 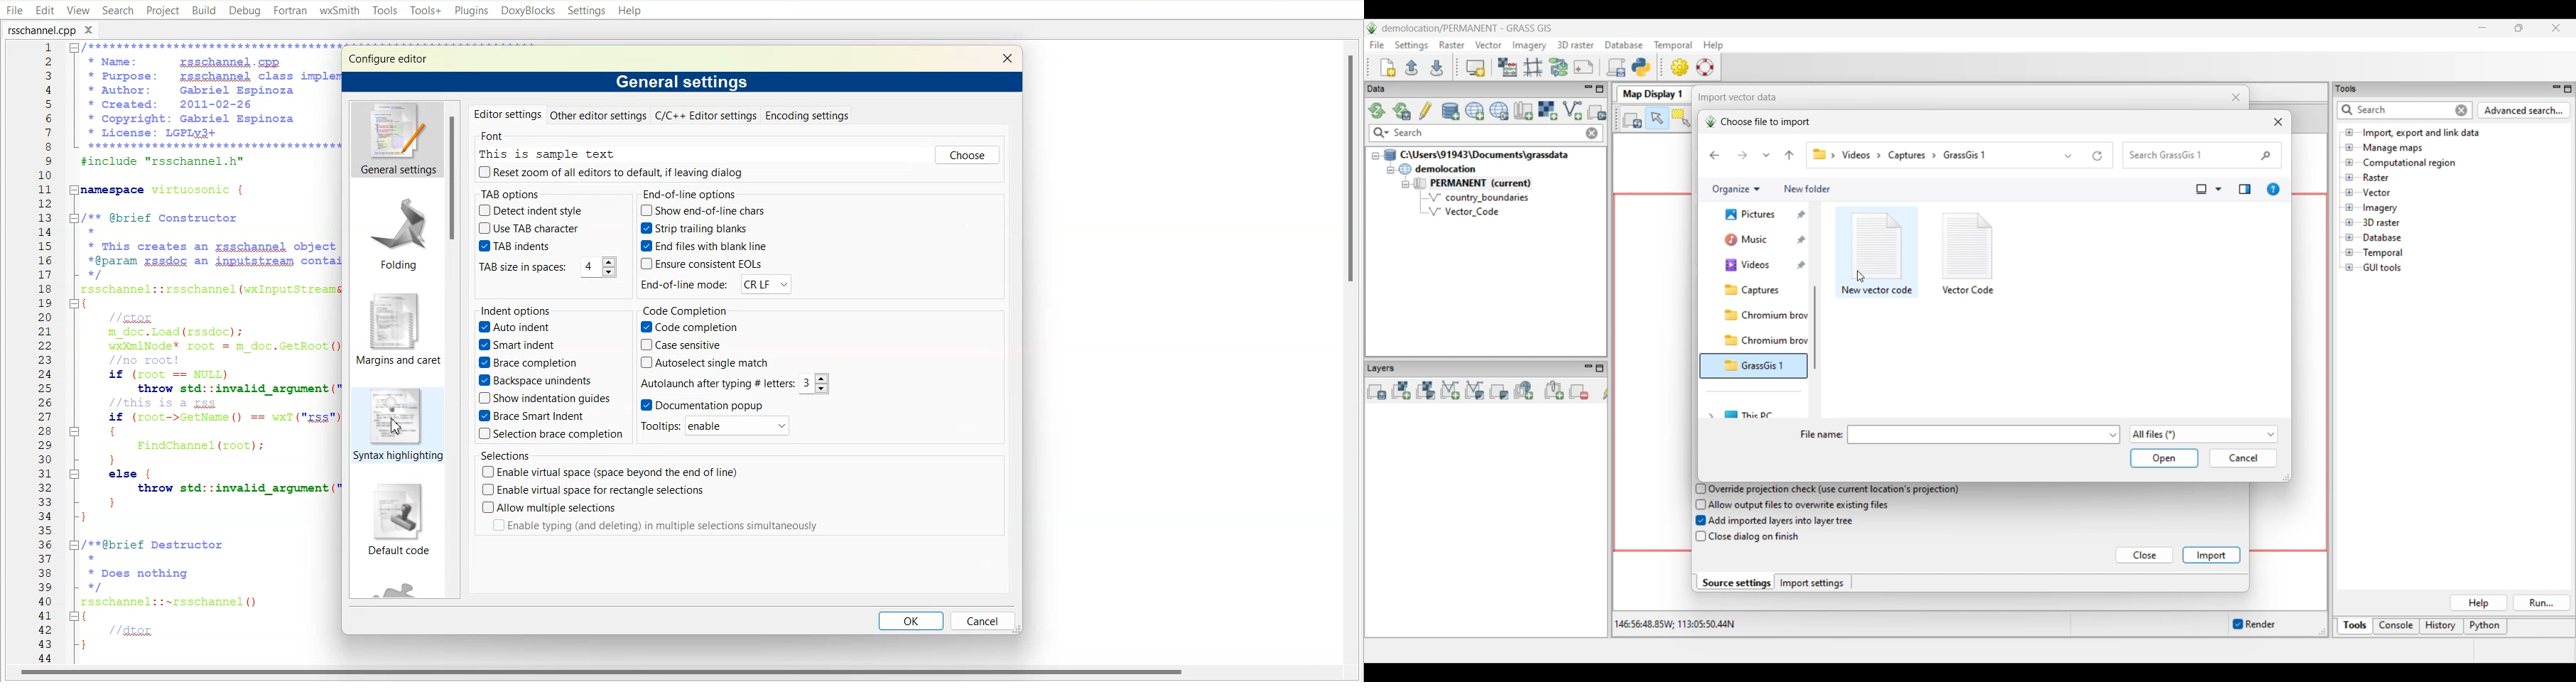 I want to click on Horizontal Scroll bar, so click(x=604, y=674).